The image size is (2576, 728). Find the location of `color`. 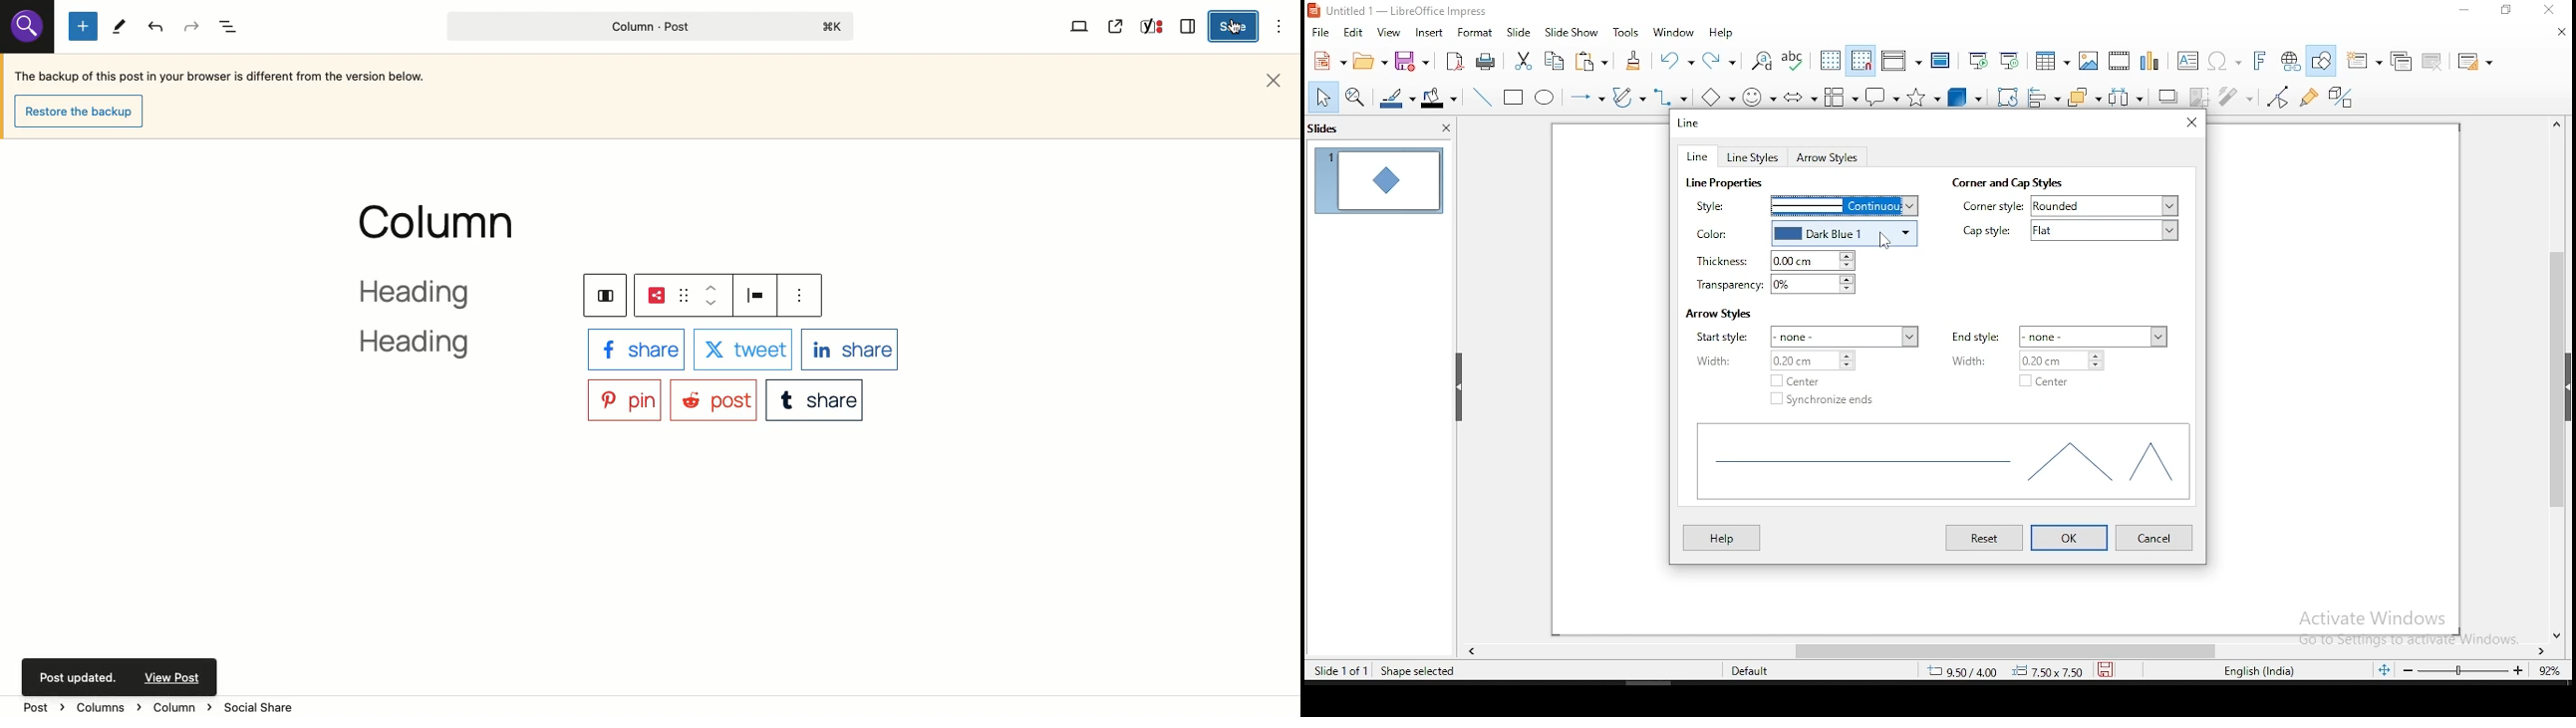

color is located at coordinates (1725, 234).